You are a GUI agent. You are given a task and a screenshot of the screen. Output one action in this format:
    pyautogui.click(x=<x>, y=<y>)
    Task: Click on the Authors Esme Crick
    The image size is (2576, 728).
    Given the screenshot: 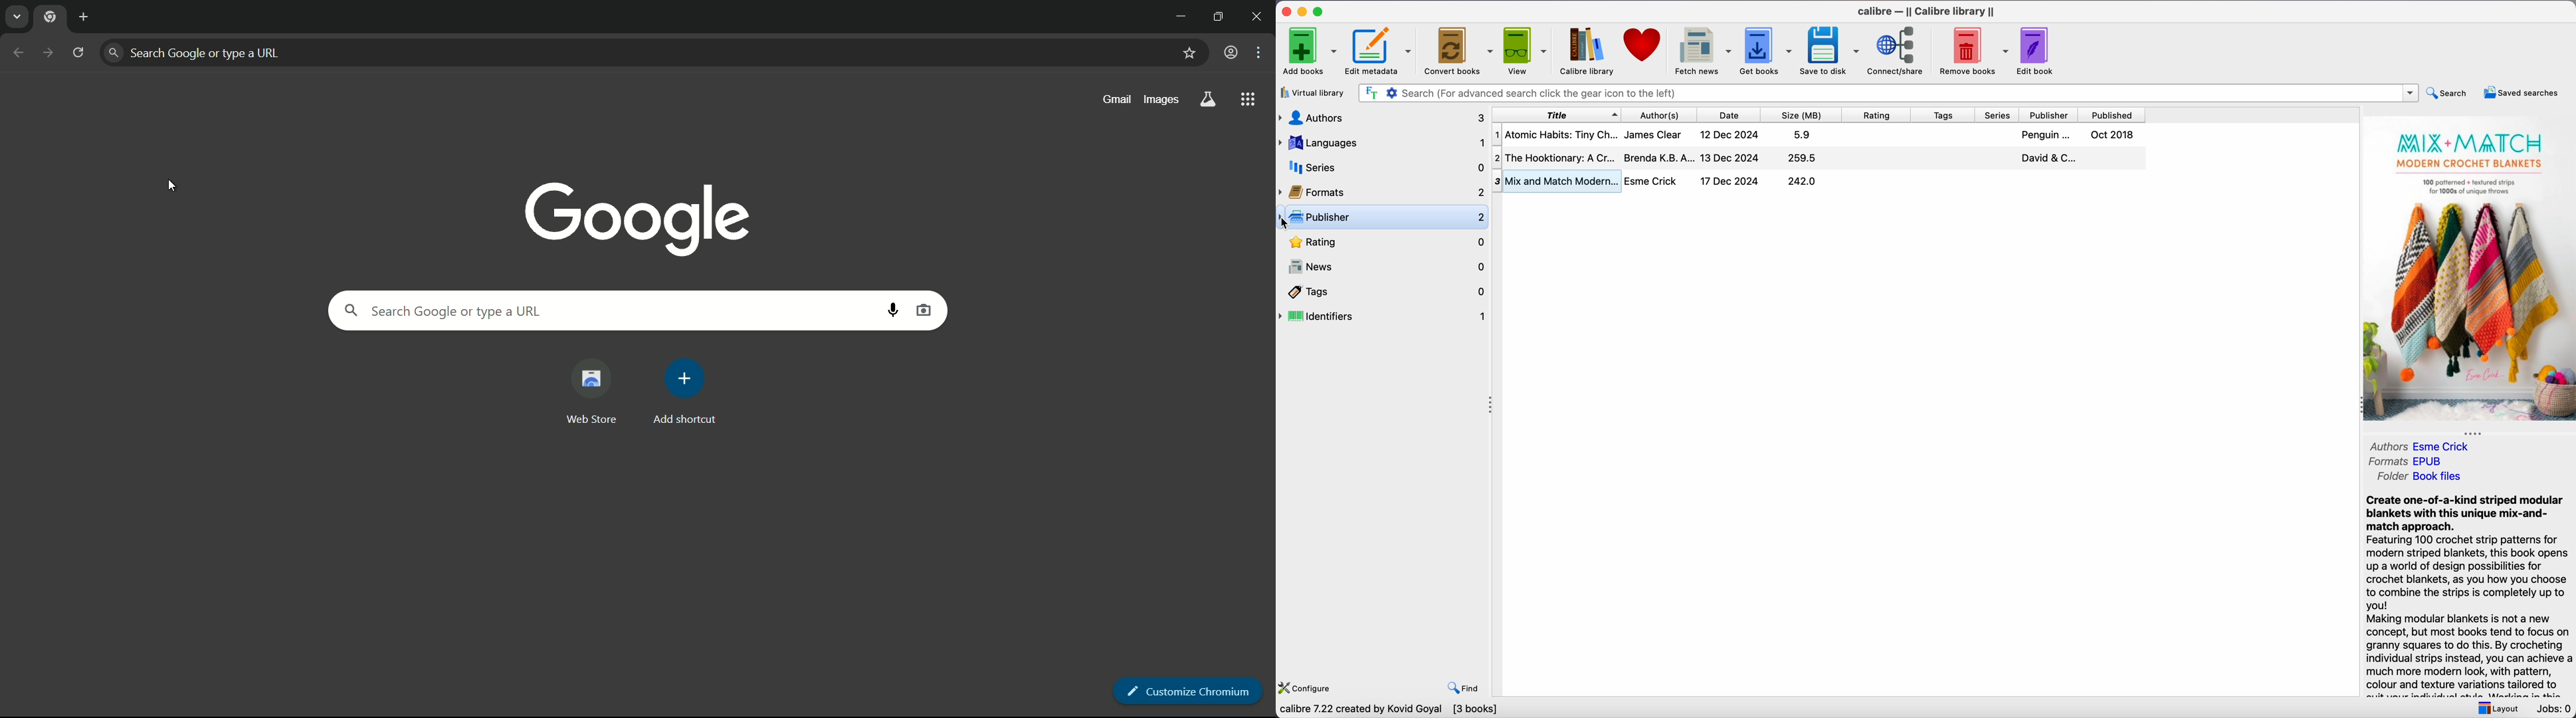 What is the action you would take?
    pyautogui.click(x=2425, y=445)
    